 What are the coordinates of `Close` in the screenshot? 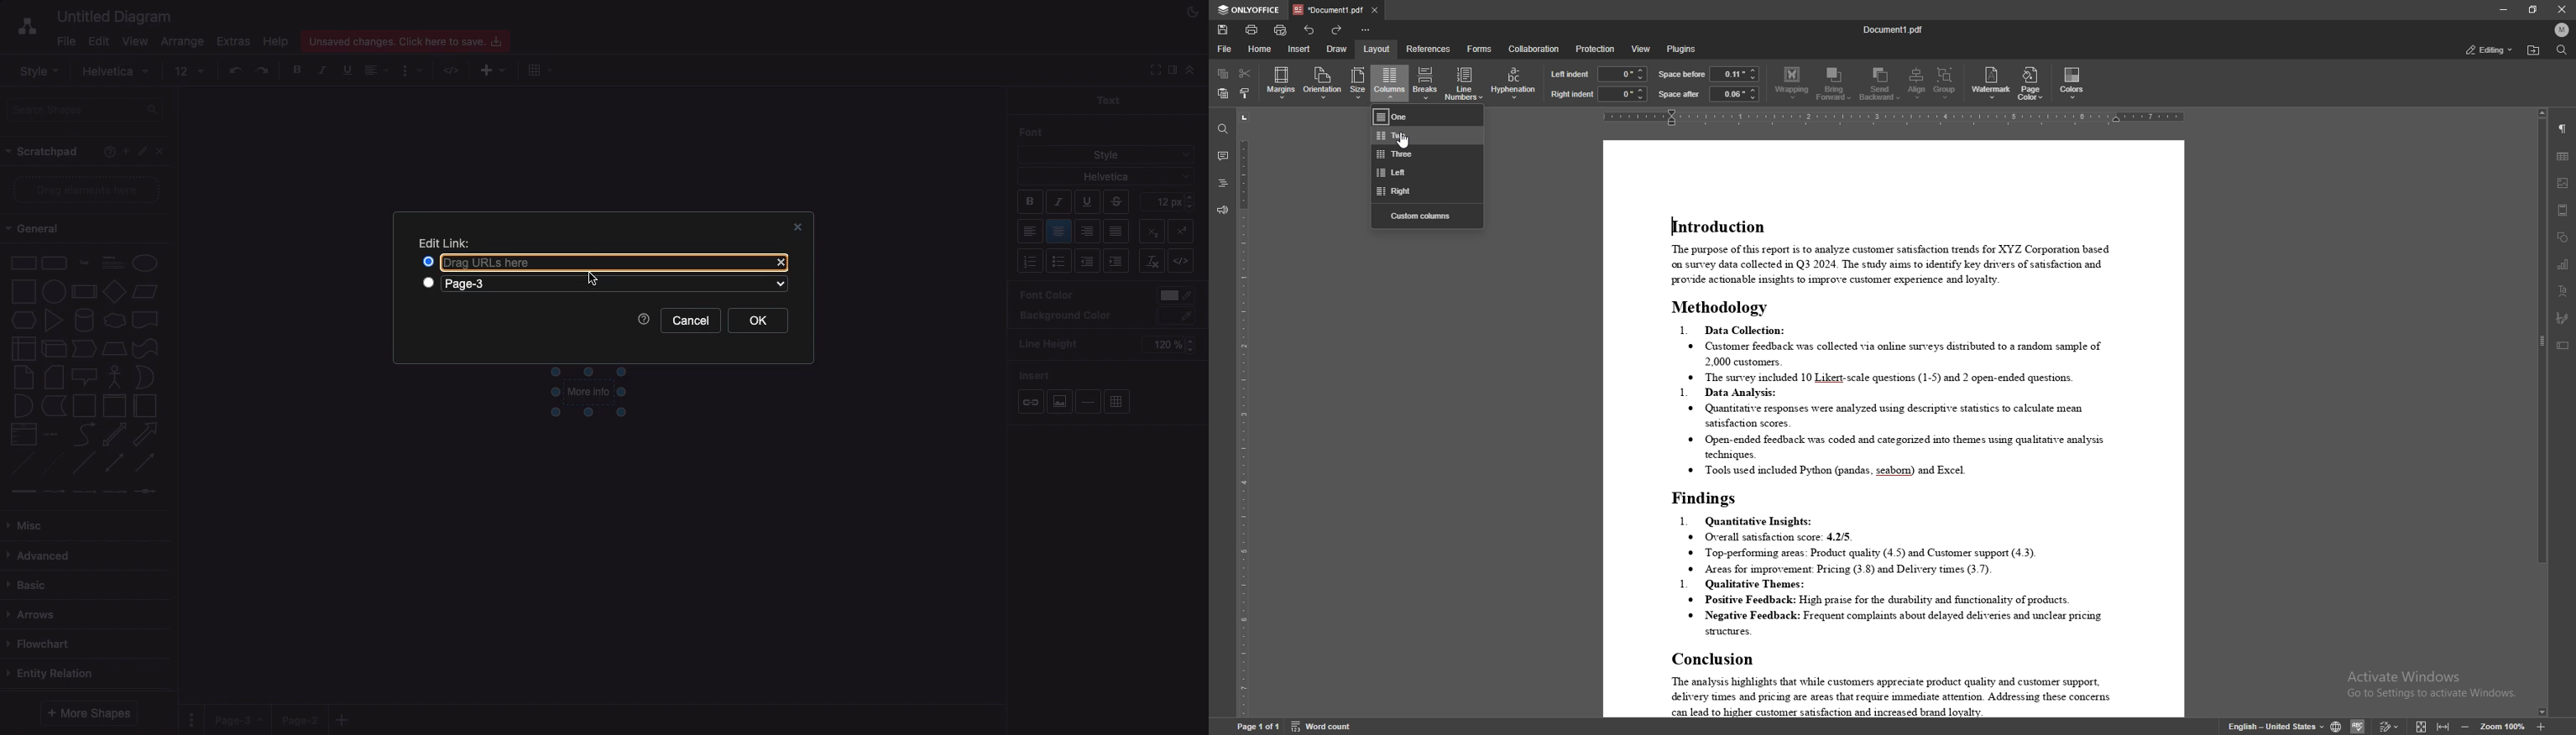 It's located at (781, 263).